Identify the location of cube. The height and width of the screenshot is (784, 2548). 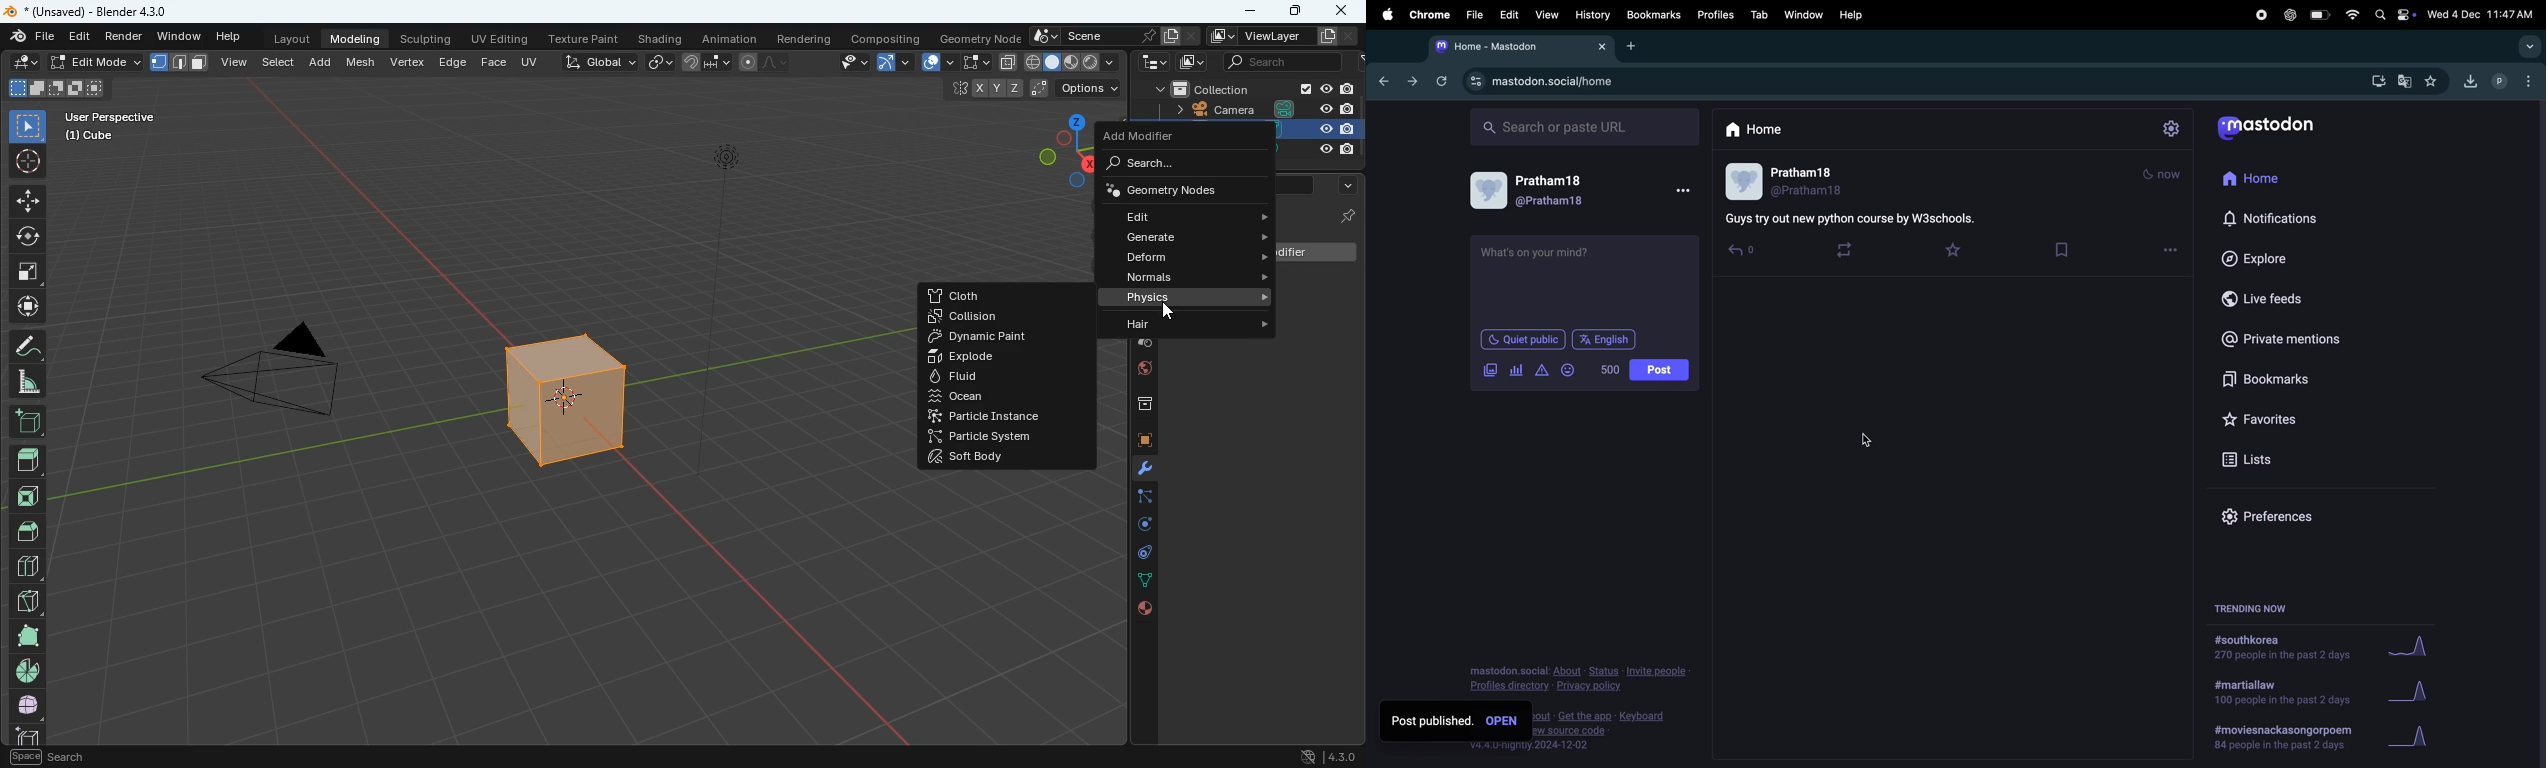
(1135, 442).